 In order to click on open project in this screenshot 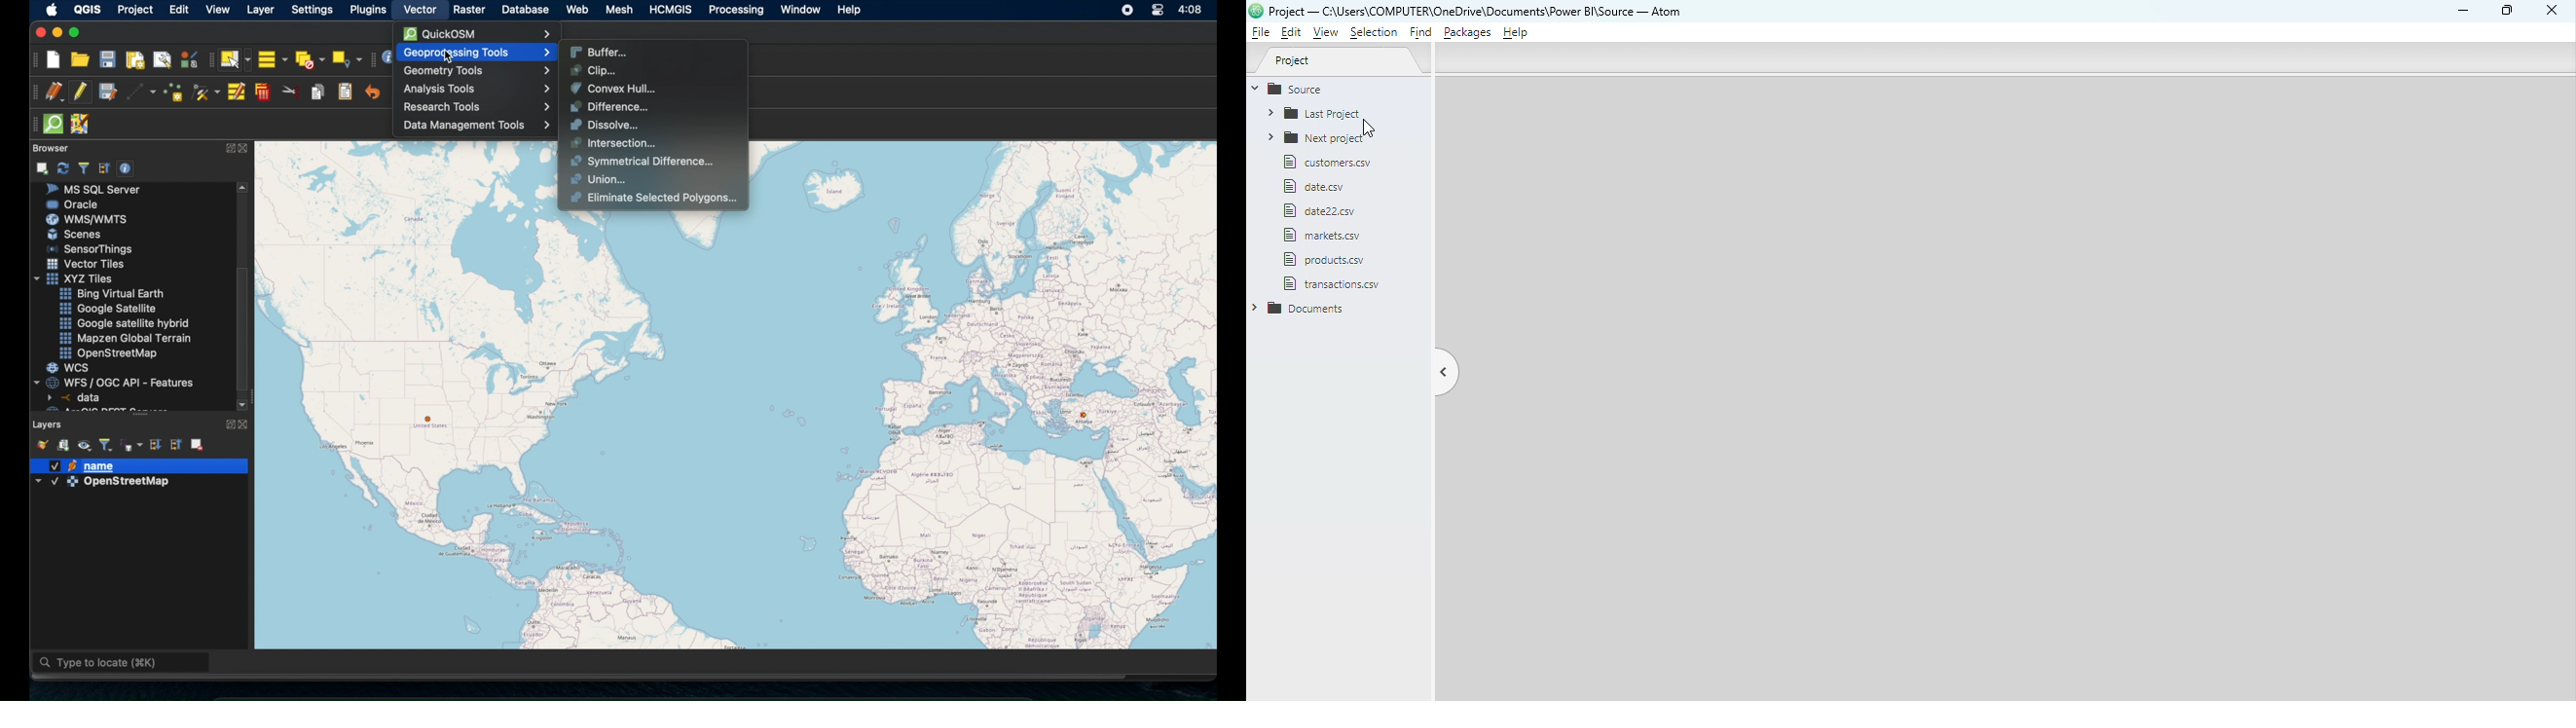, I will do `click(80, 60)`.